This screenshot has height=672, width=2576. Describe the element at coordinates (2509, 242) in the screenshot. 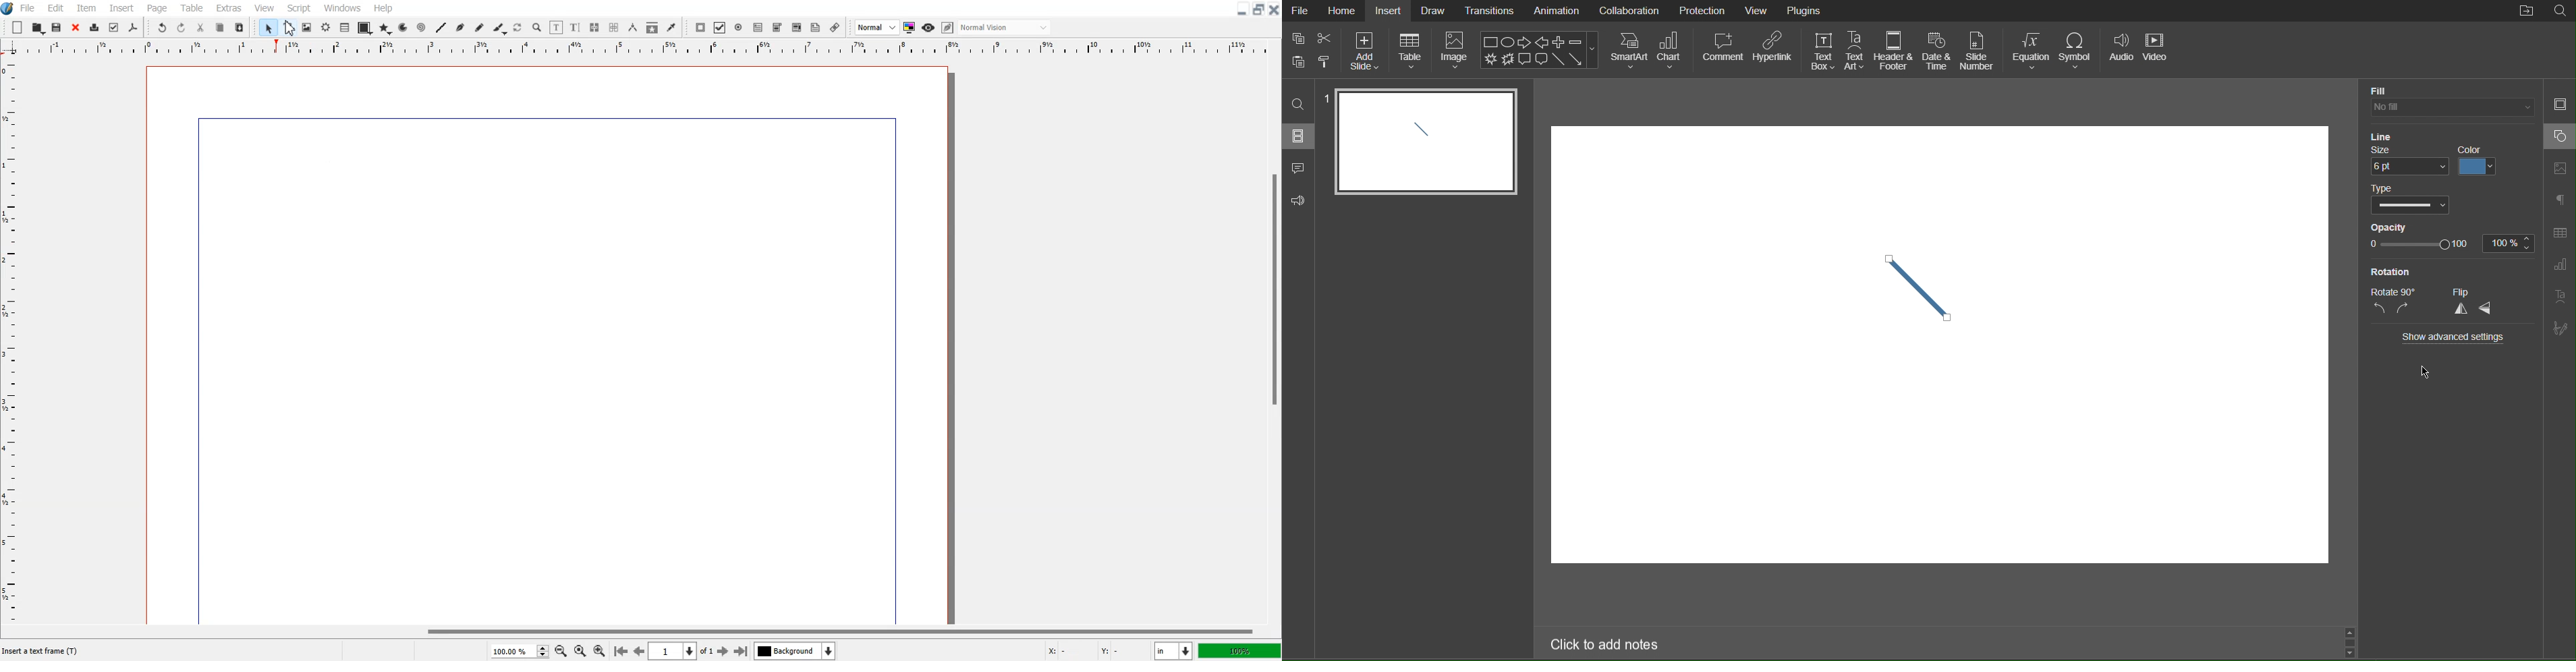

I see `100%` at that location.